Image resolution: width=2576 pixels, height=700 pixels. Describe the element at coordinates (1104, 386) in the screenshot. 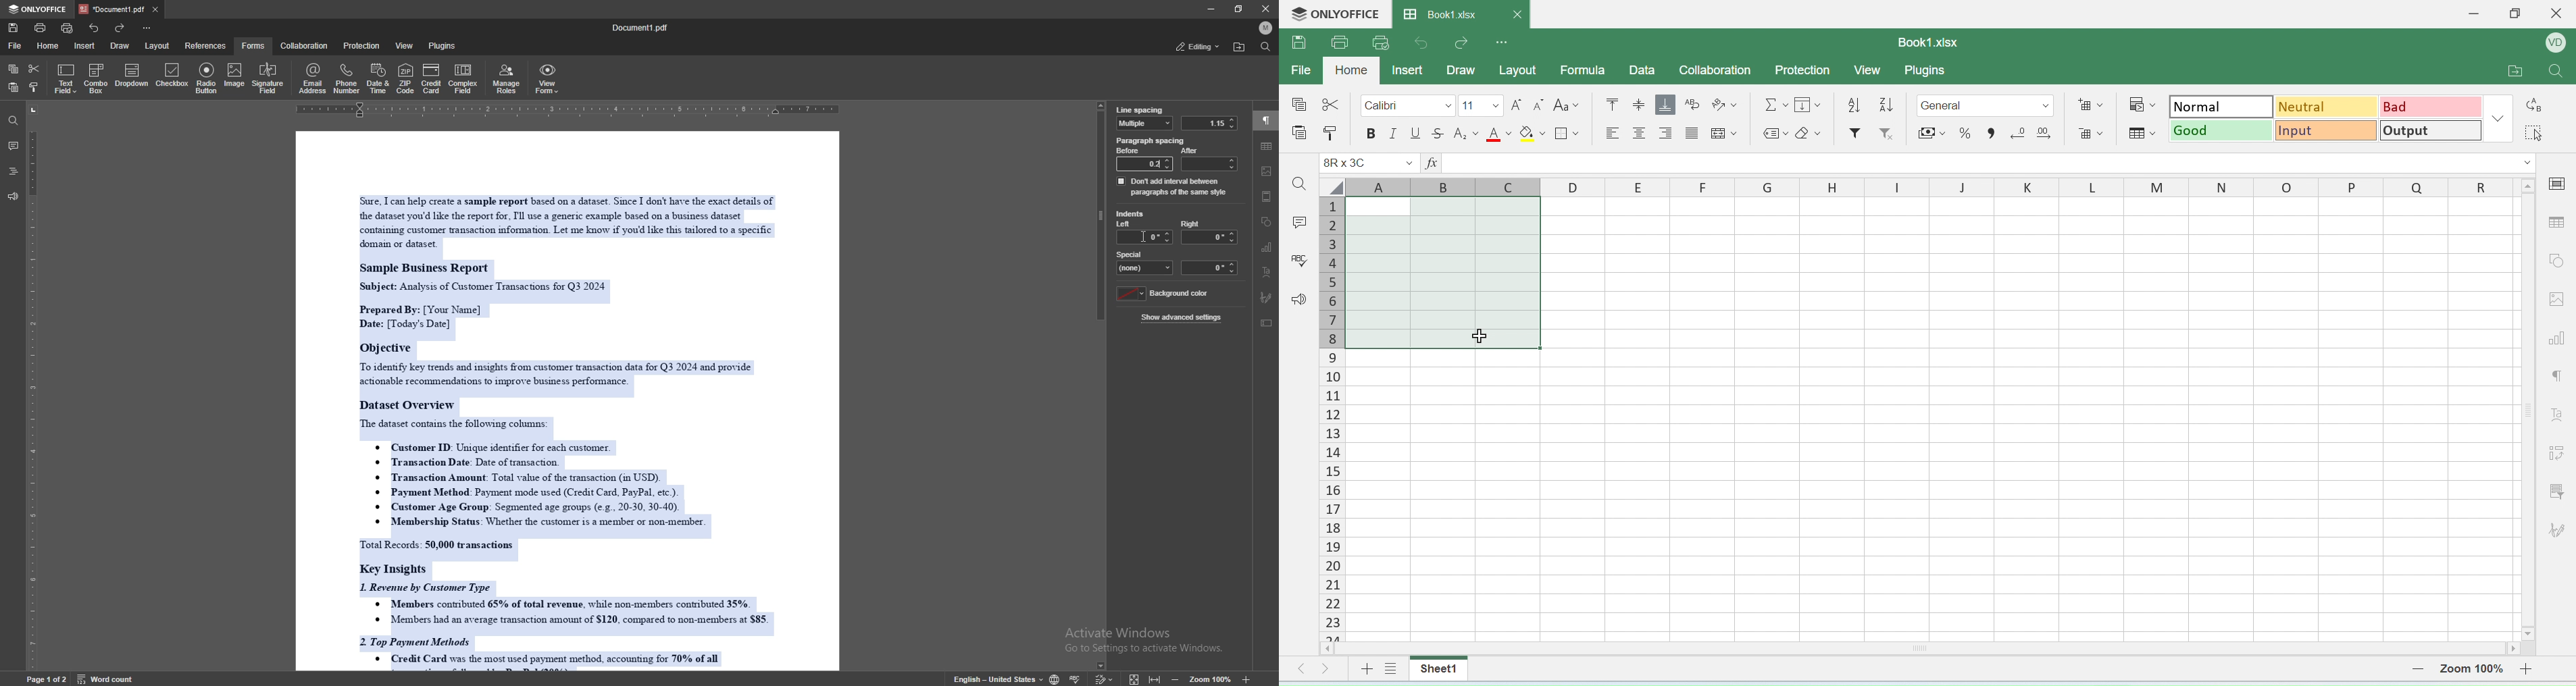

I see `scroll bar` at that location.